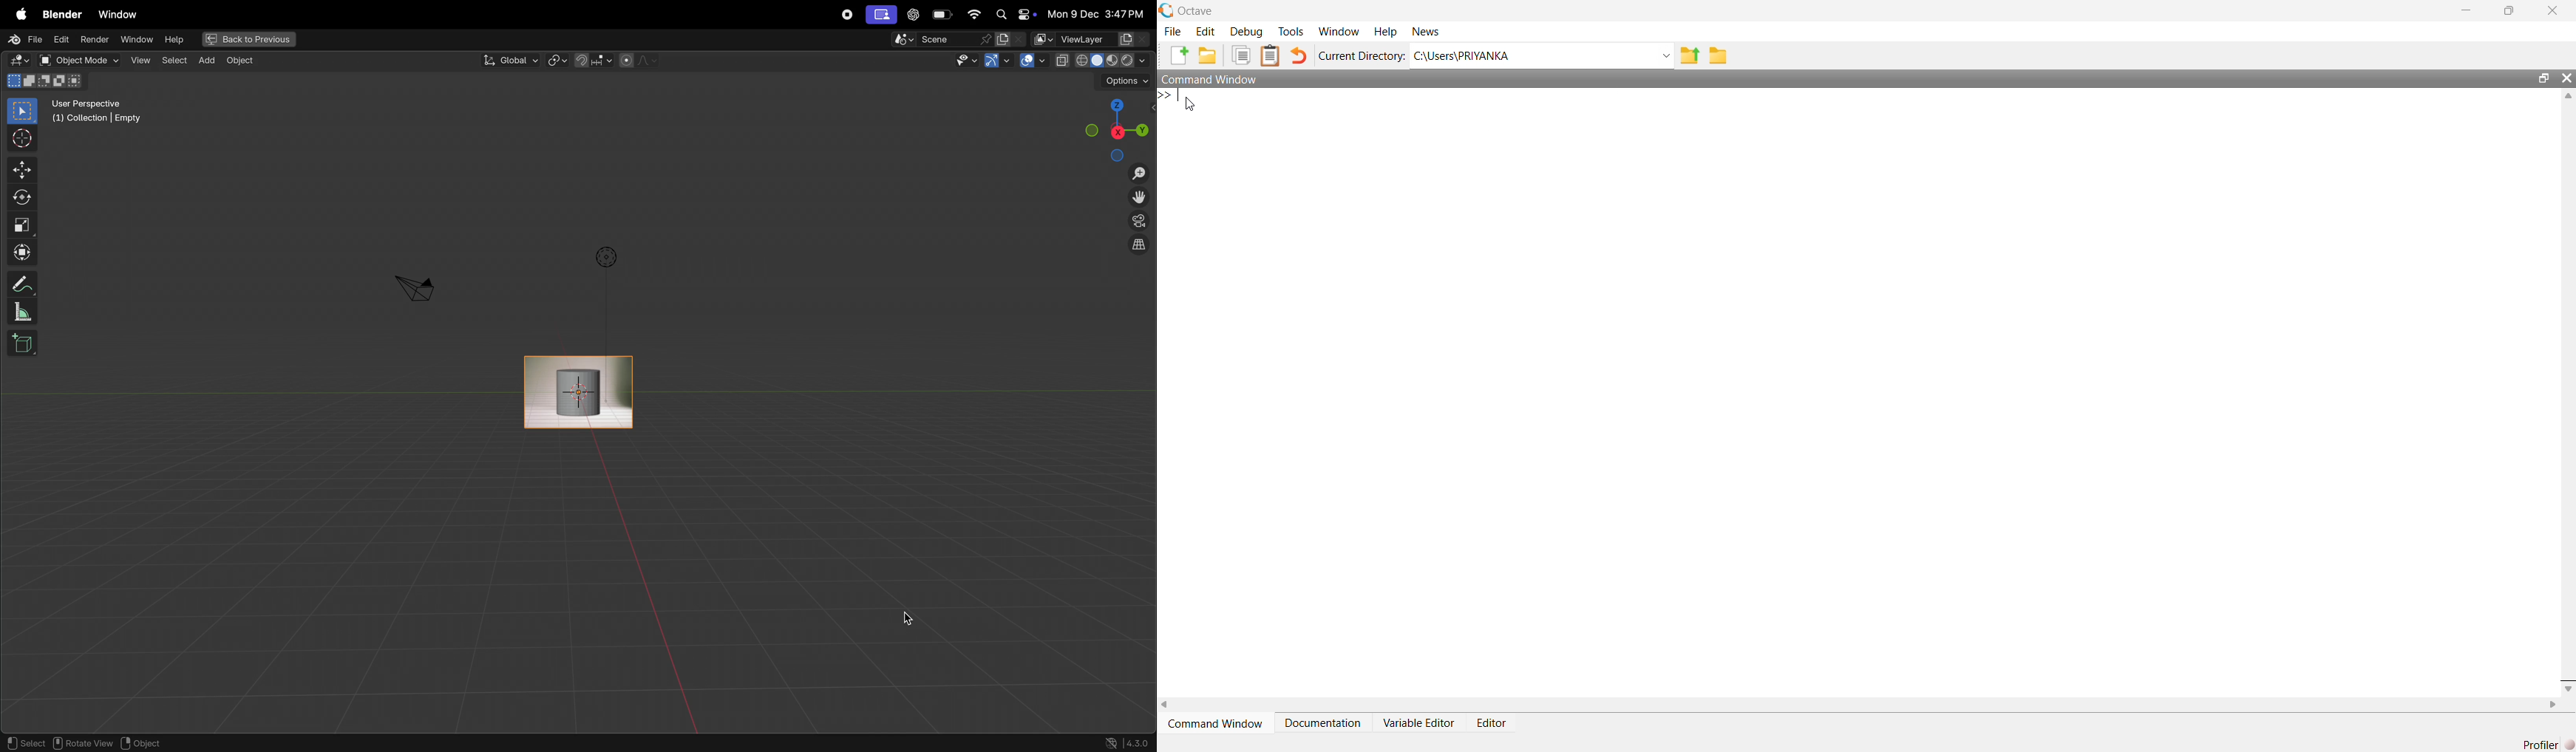 This screenshot has width=2576, height=756. Describe the element at coordinates (1167, 11) in the screenshot. I see `logo` at that location.